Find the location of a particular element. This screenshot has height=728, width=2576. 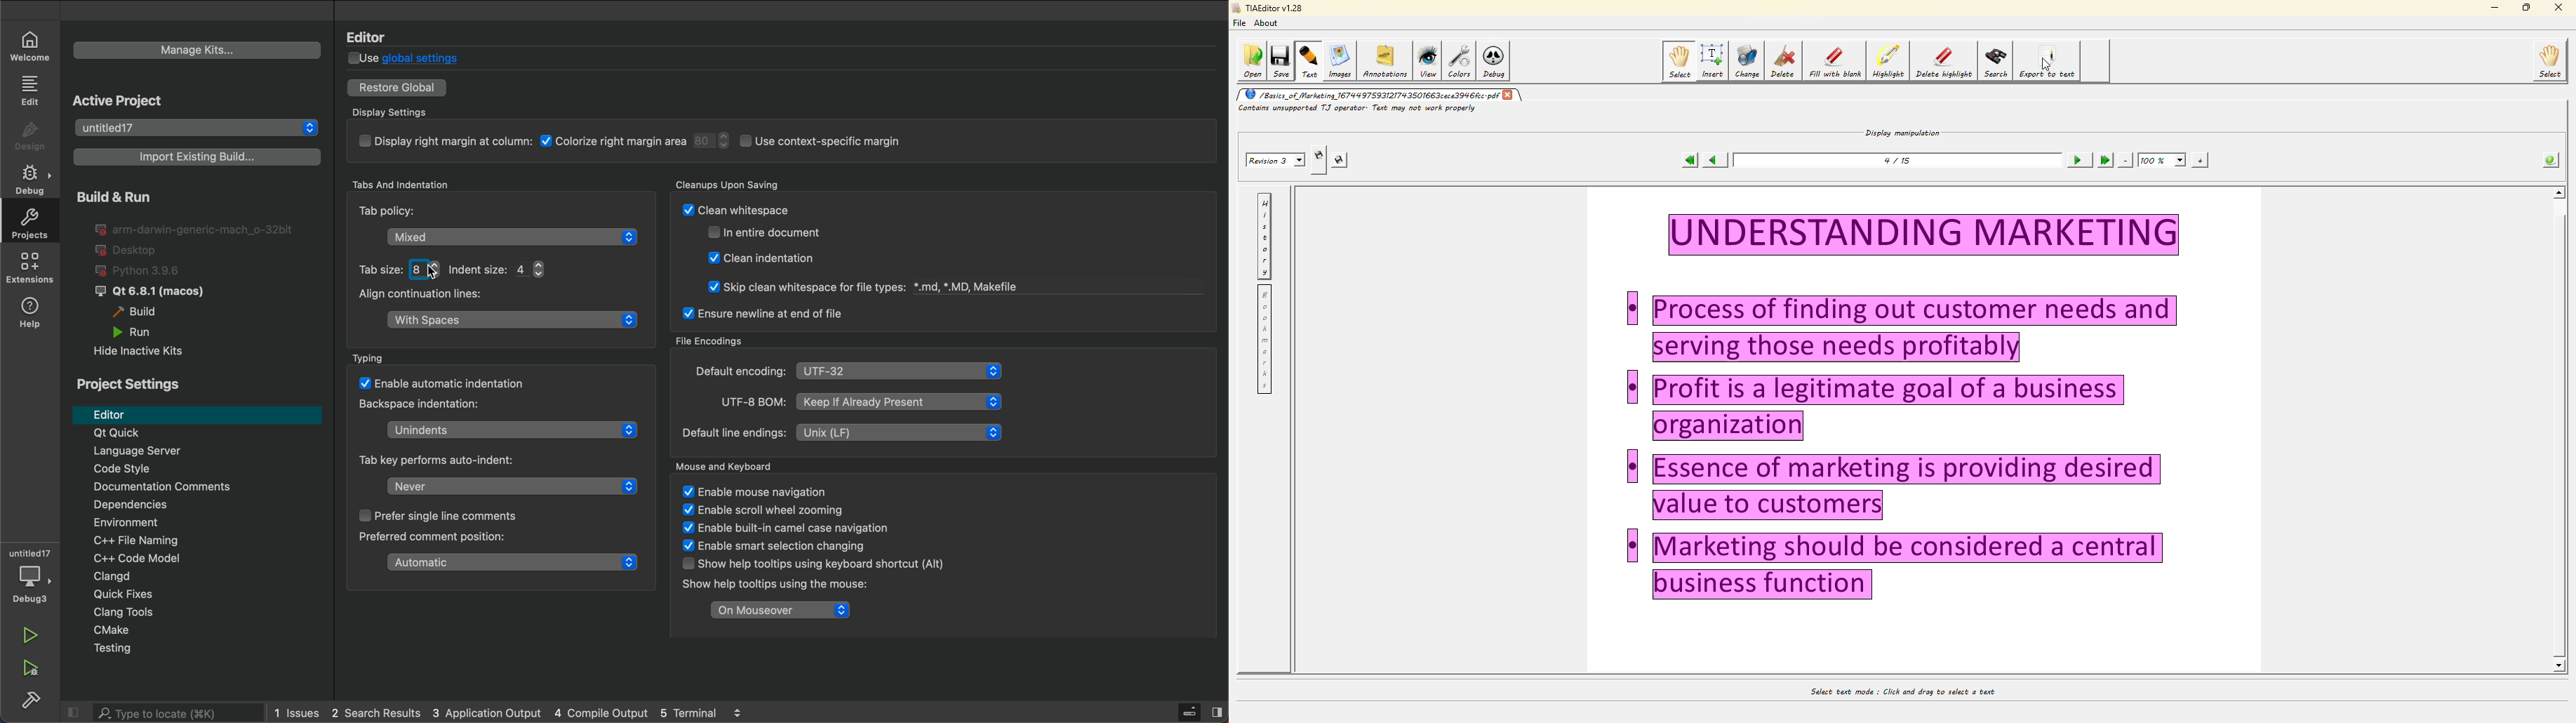

 is located at coordinates (457, 384).